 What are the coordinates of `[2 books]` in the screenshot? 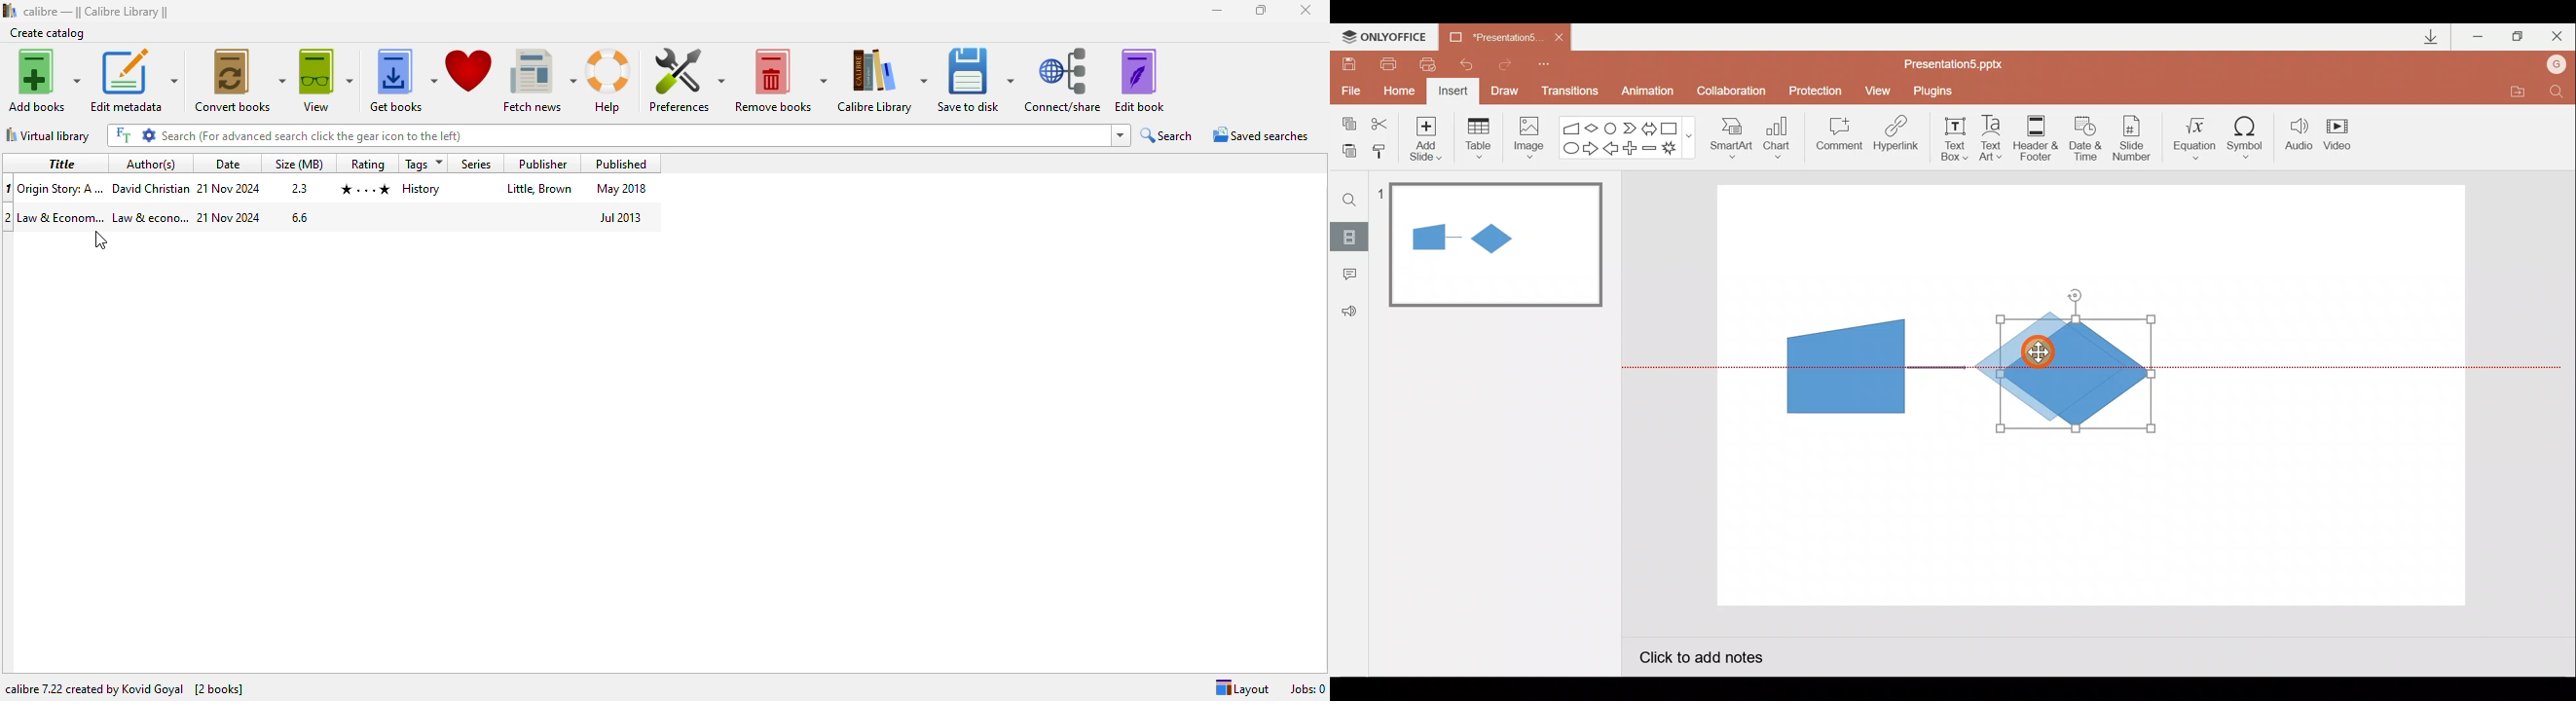 It's located at (219, 689).